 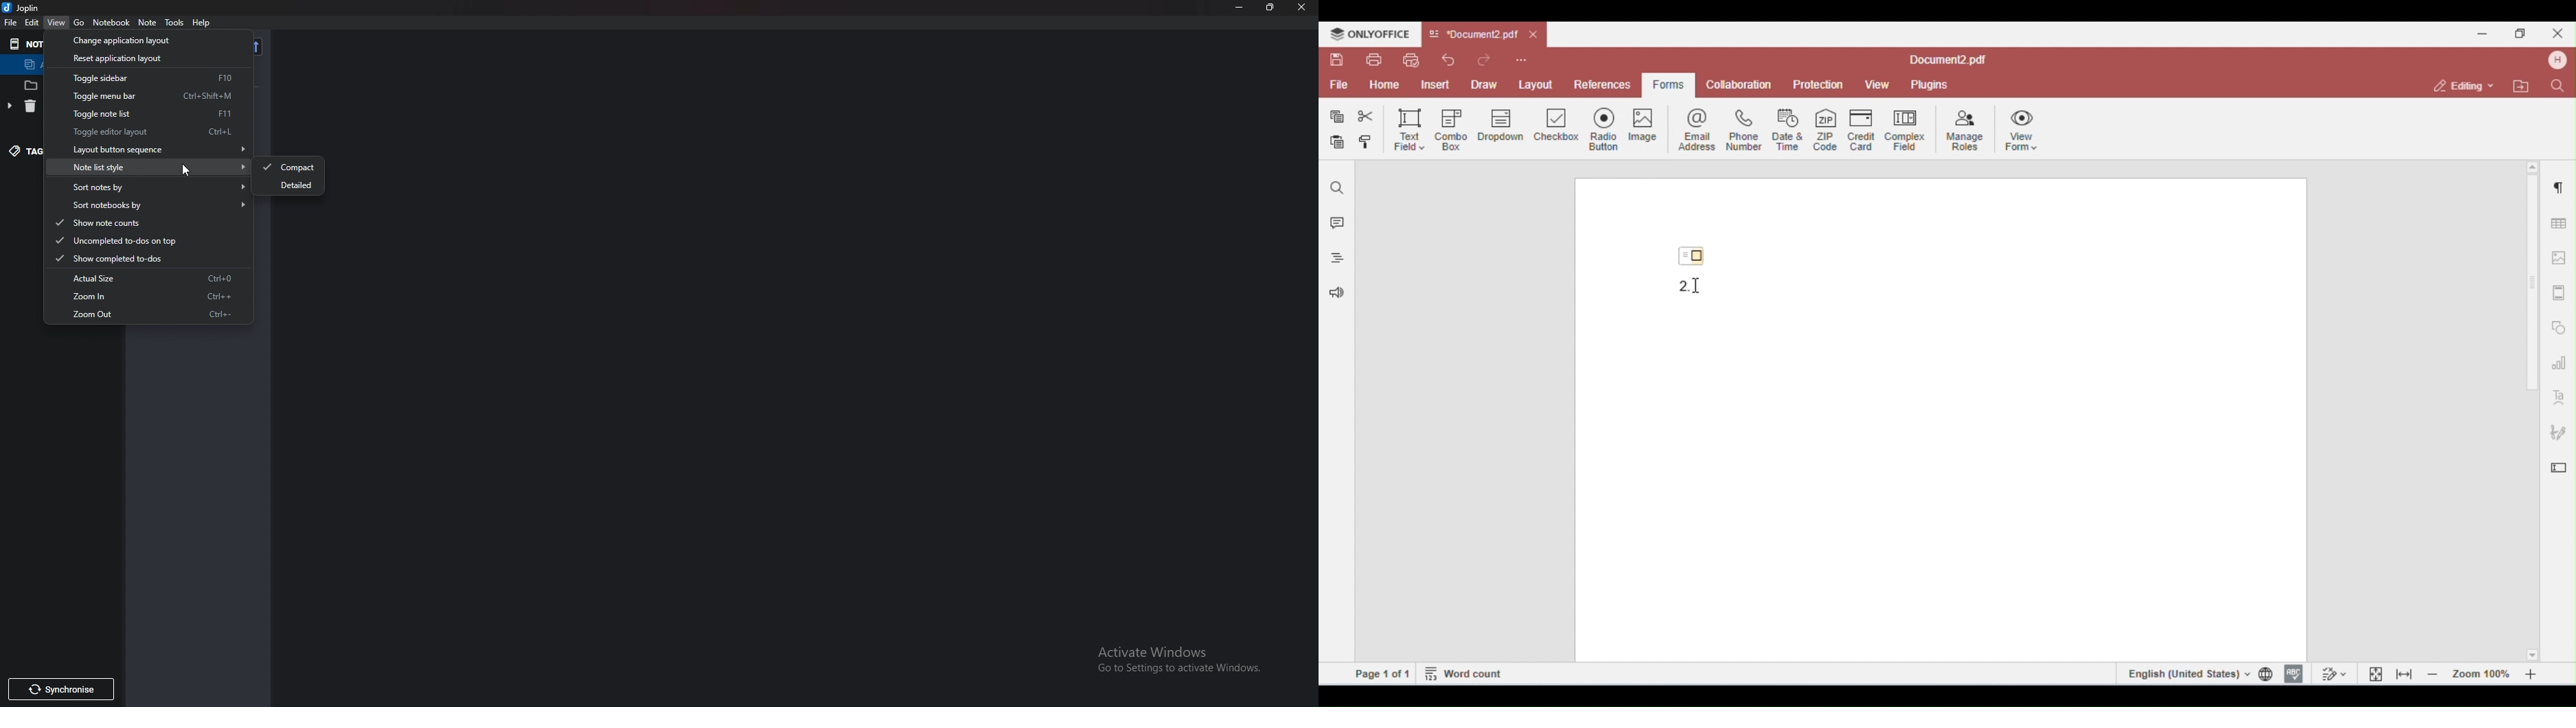 What do you see at coordinates (155, 61) in the screenshot?
I see `read applicatiON layout` at bounding box center [155, 61].